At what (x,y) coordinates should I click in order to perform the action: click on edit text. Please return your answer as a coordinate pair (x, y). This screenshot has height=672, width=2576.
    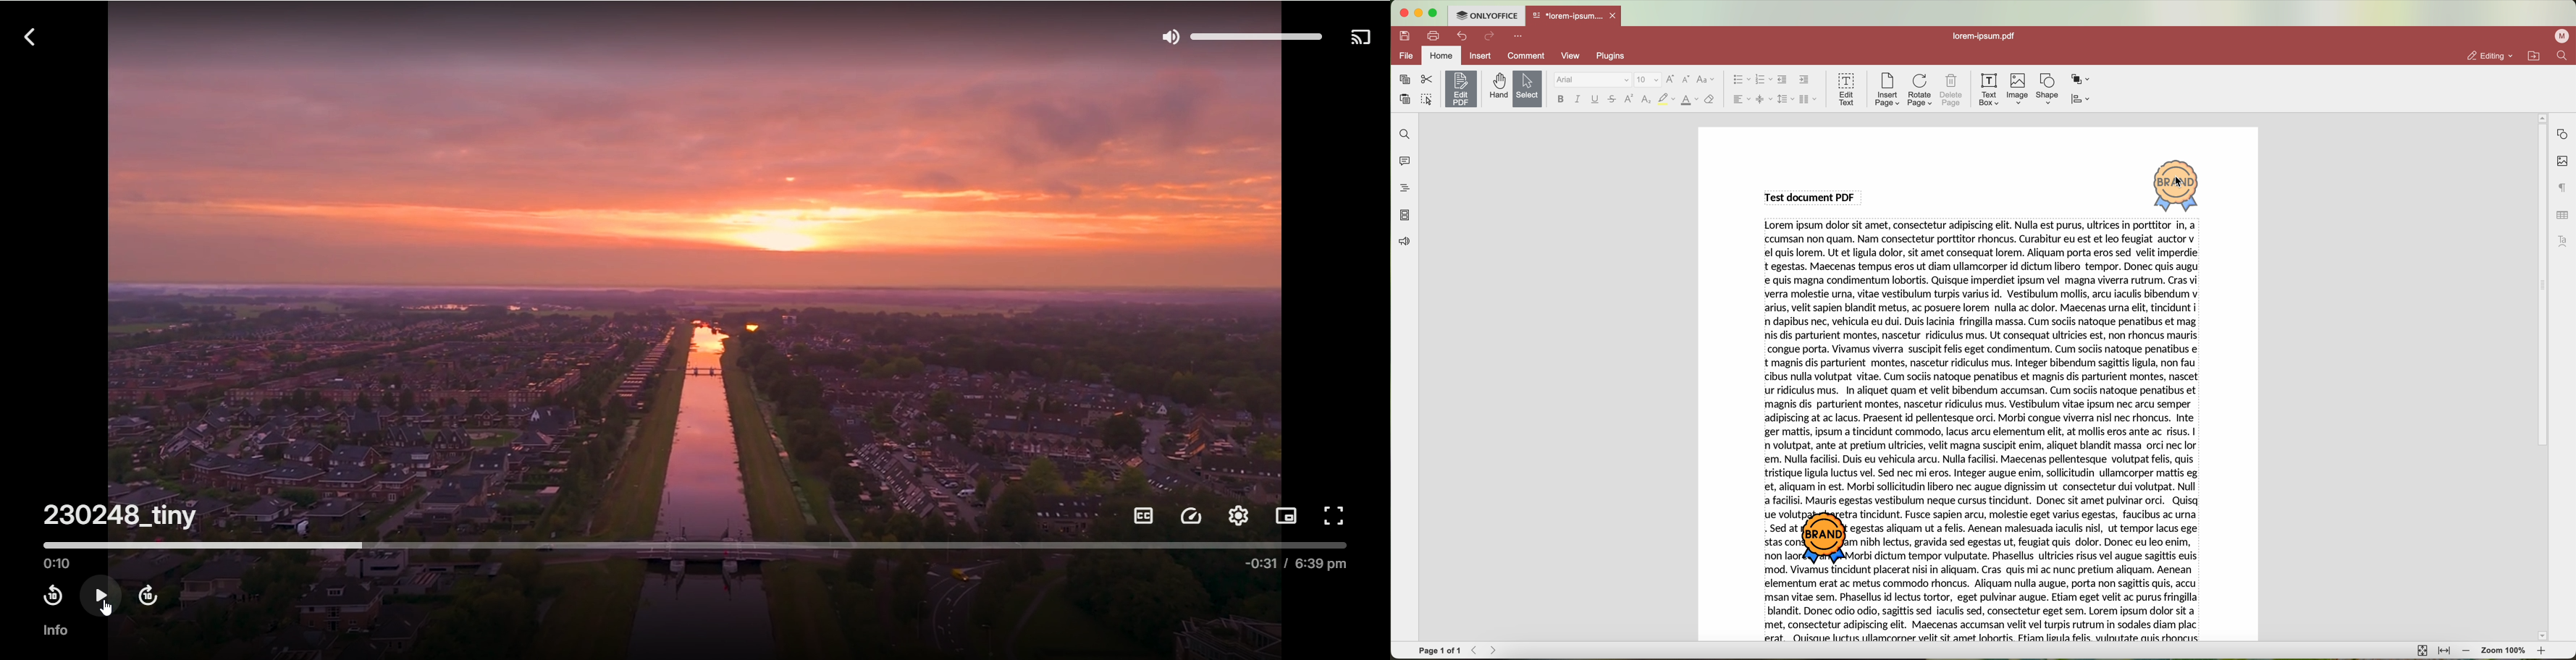
    Looking at the image, I should click on (1847, 89).